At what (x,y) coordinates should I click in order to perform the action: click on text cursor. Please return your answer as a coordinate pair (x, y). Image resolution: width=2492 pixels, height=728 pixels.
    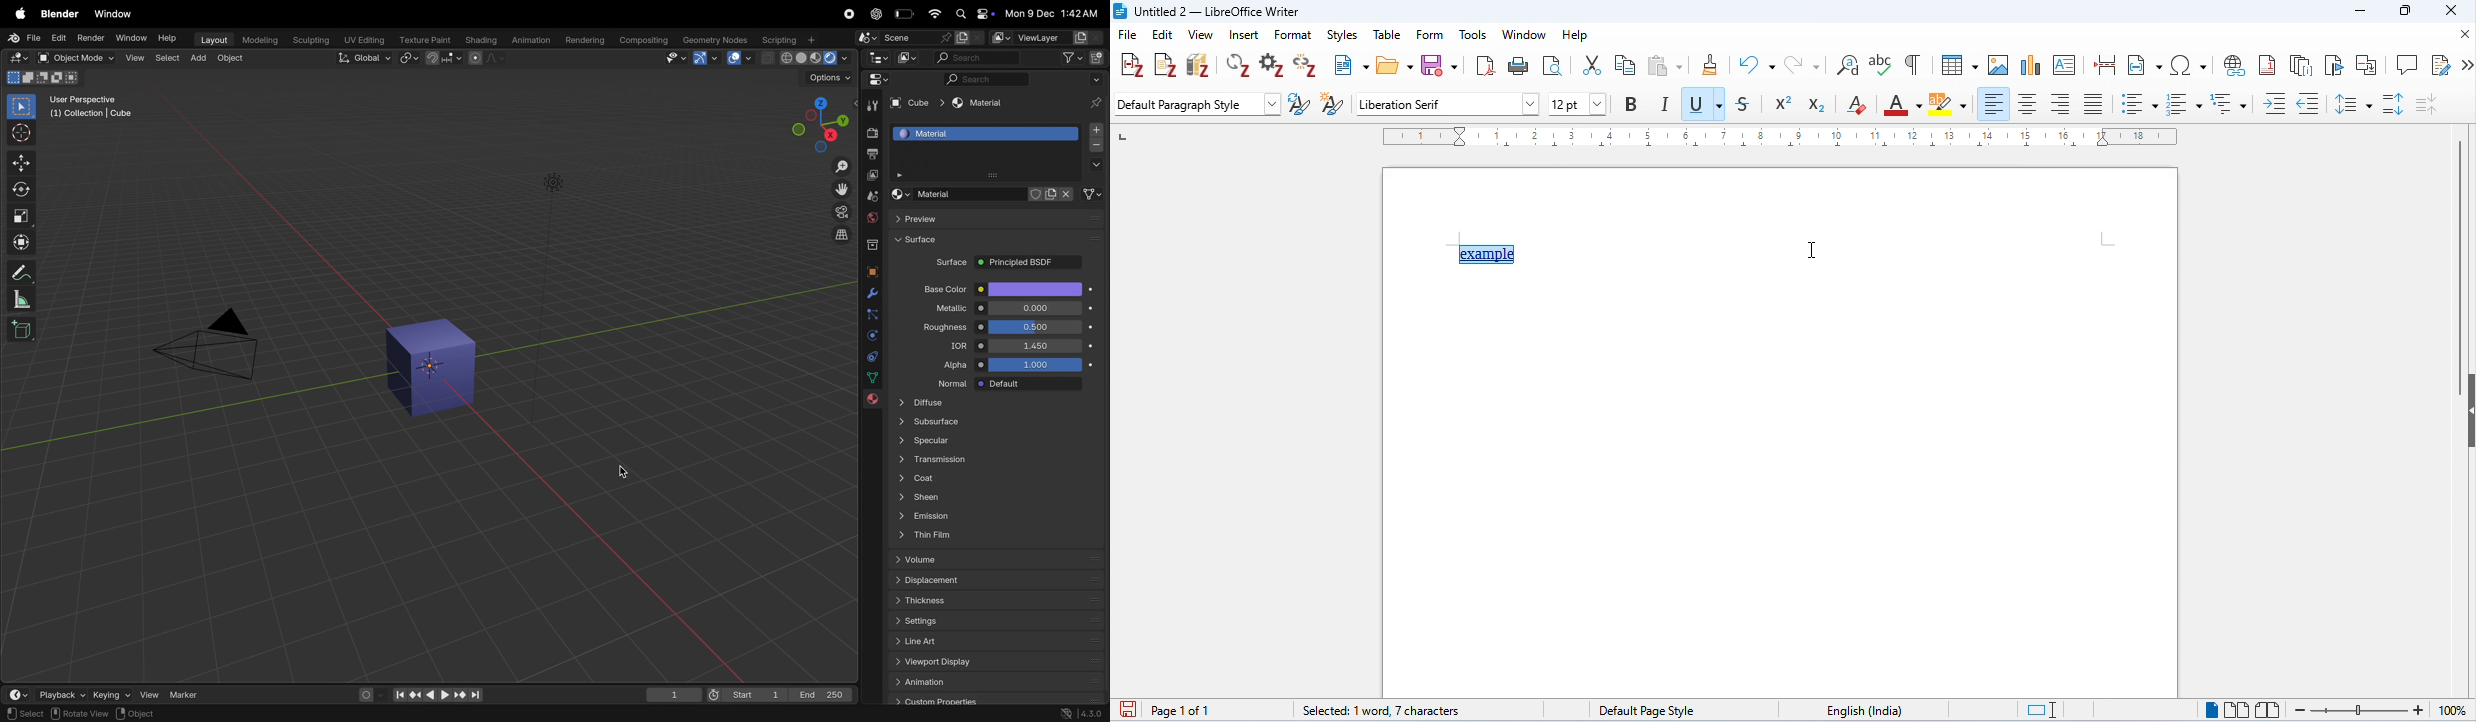
    Looking at the image, I should click on (1816, 251).